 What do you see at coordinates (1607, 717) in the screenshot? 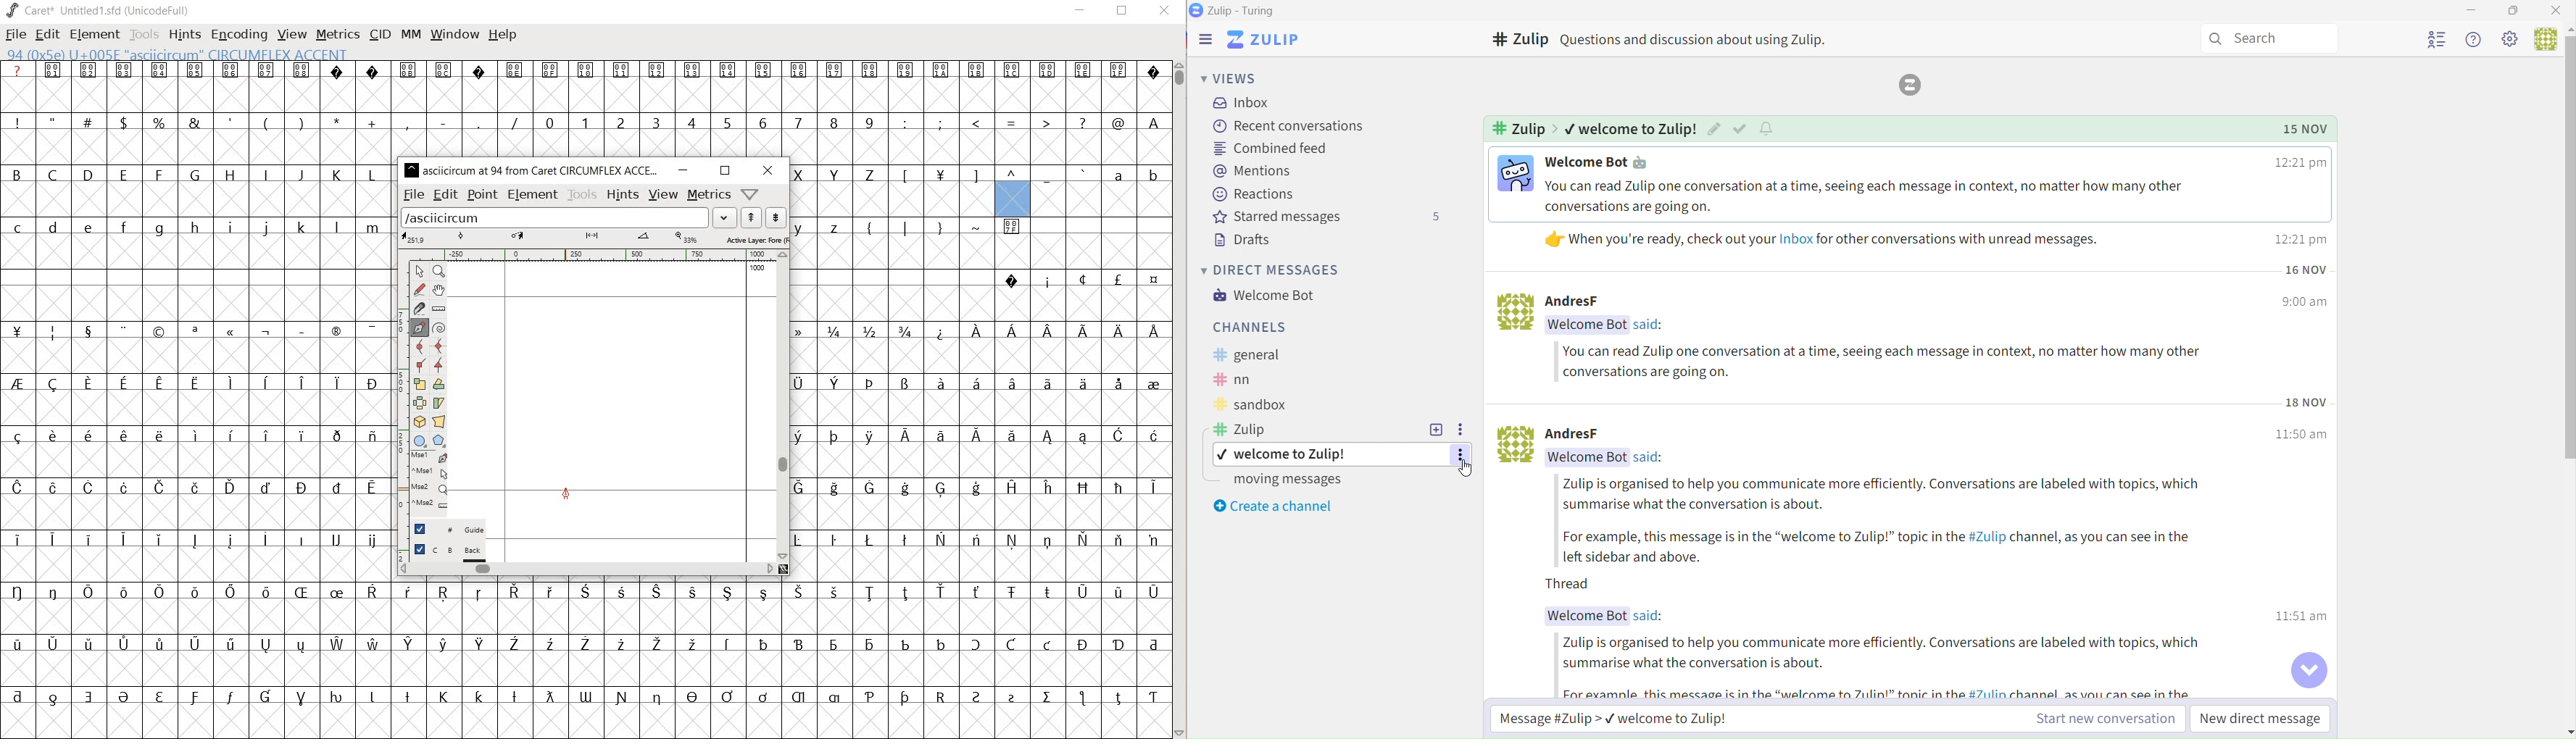
I see `Message Zulip` at bounding box center [1607, 717].